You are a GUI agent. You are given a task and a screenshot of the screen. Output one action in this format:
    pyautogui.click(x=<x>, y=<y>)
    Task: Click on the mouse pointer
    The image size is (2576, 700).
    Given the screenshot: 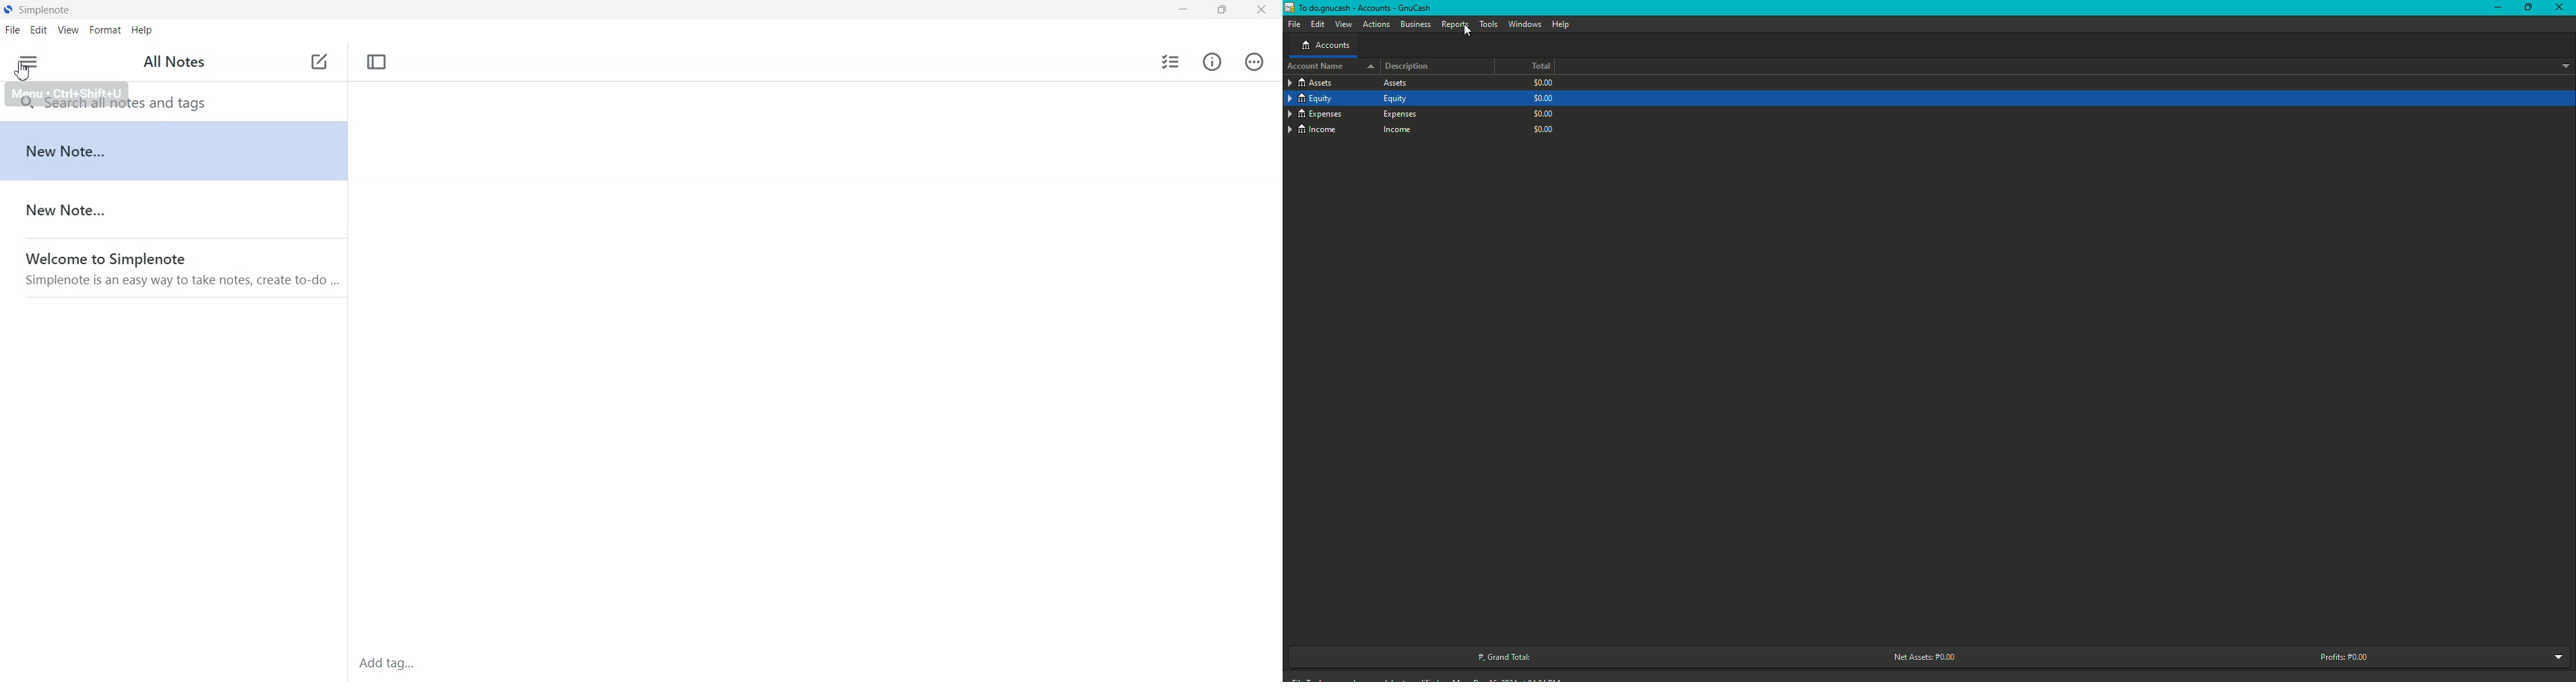 What is the action you would take?
    pyautogui.click(x=21, y=74)
    